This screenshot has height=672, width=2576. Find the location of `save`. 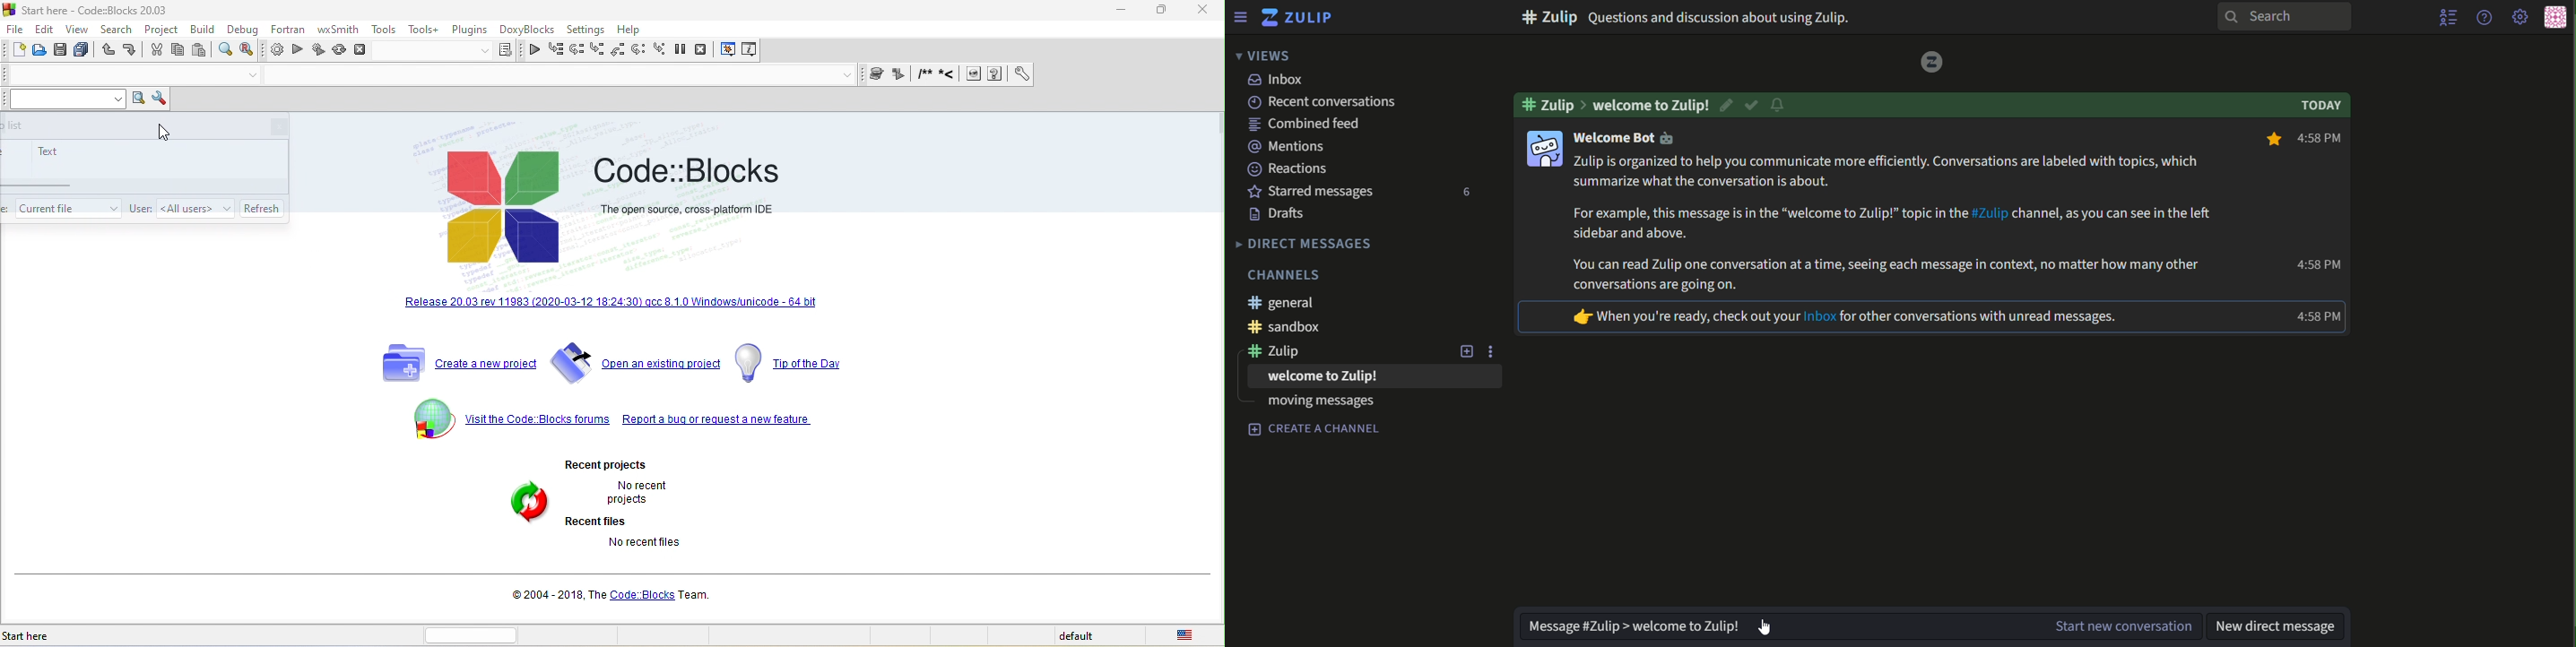

save is located at coordinates (63, 50).